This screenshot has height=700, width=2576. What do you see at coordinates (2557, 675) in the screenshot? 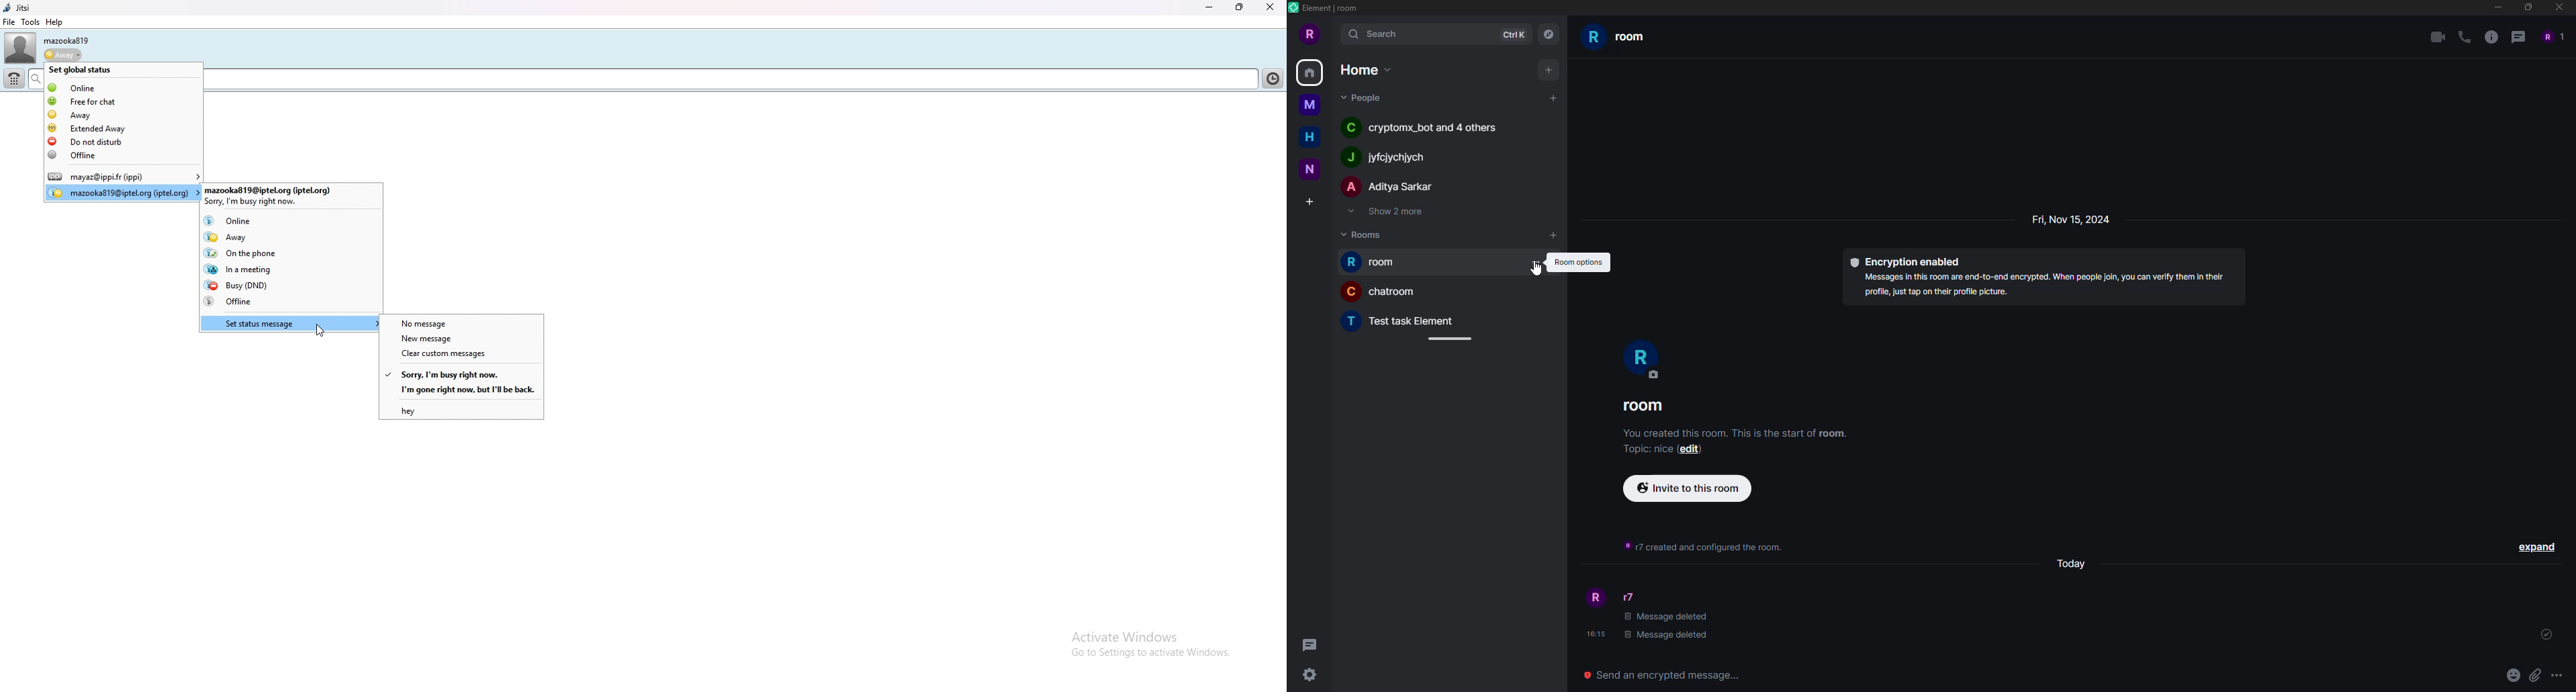
I see `more` at bounding box center [2557, 675].